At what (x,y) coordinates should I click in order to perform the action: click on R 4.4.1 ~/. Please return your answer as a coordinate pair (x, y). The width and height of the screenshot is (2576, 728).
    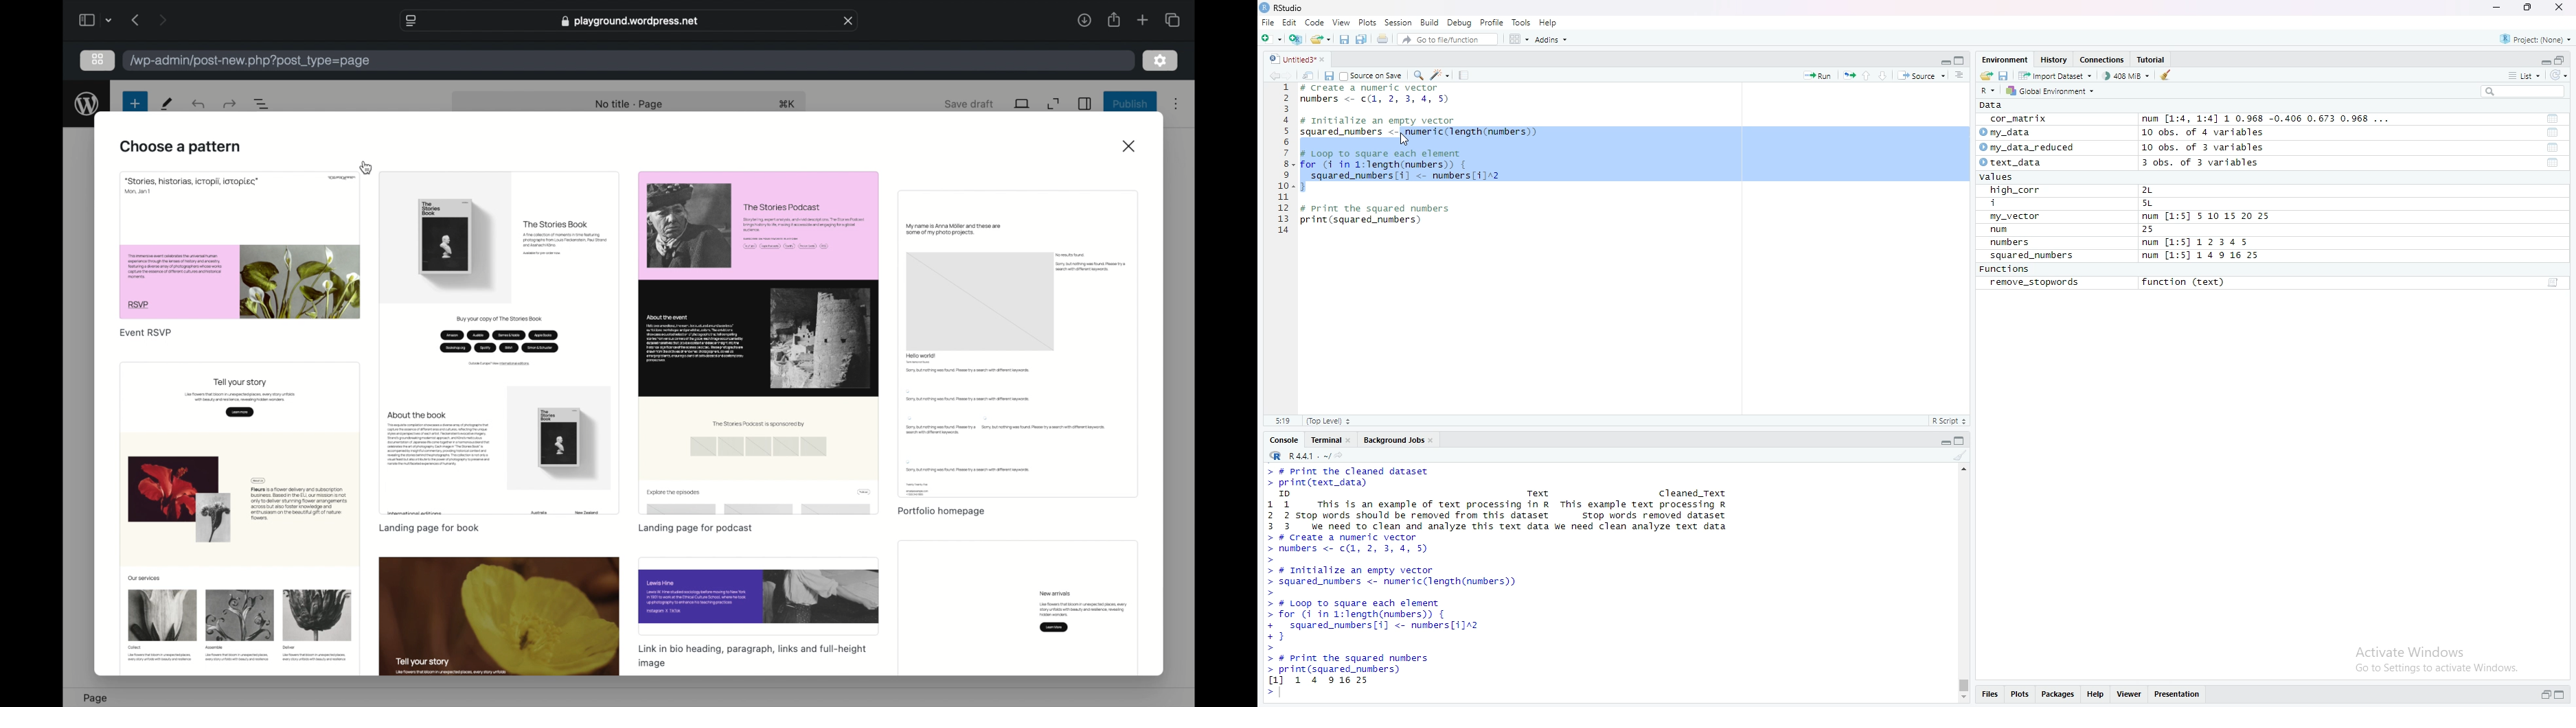
    Looking at the image, I should click on (1297, 454).